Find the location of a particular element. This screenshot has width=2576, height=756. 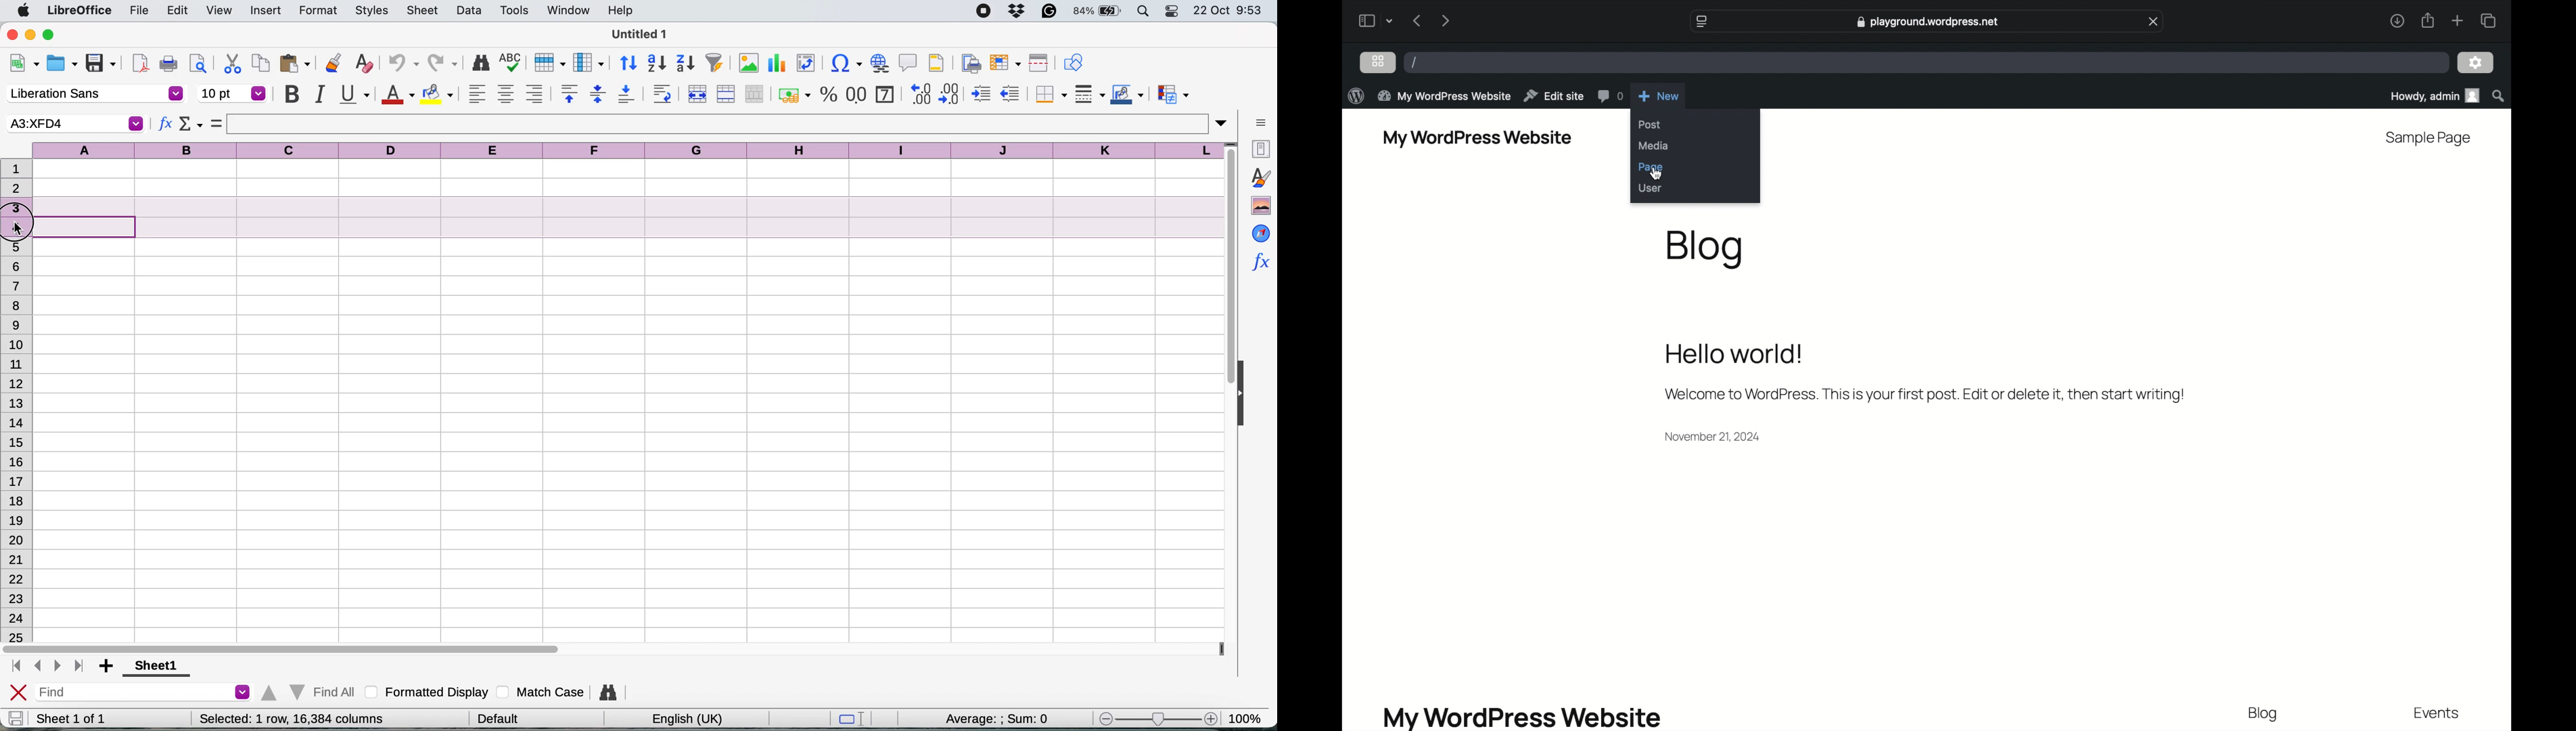

blog is located at coordinates (1706, 248).